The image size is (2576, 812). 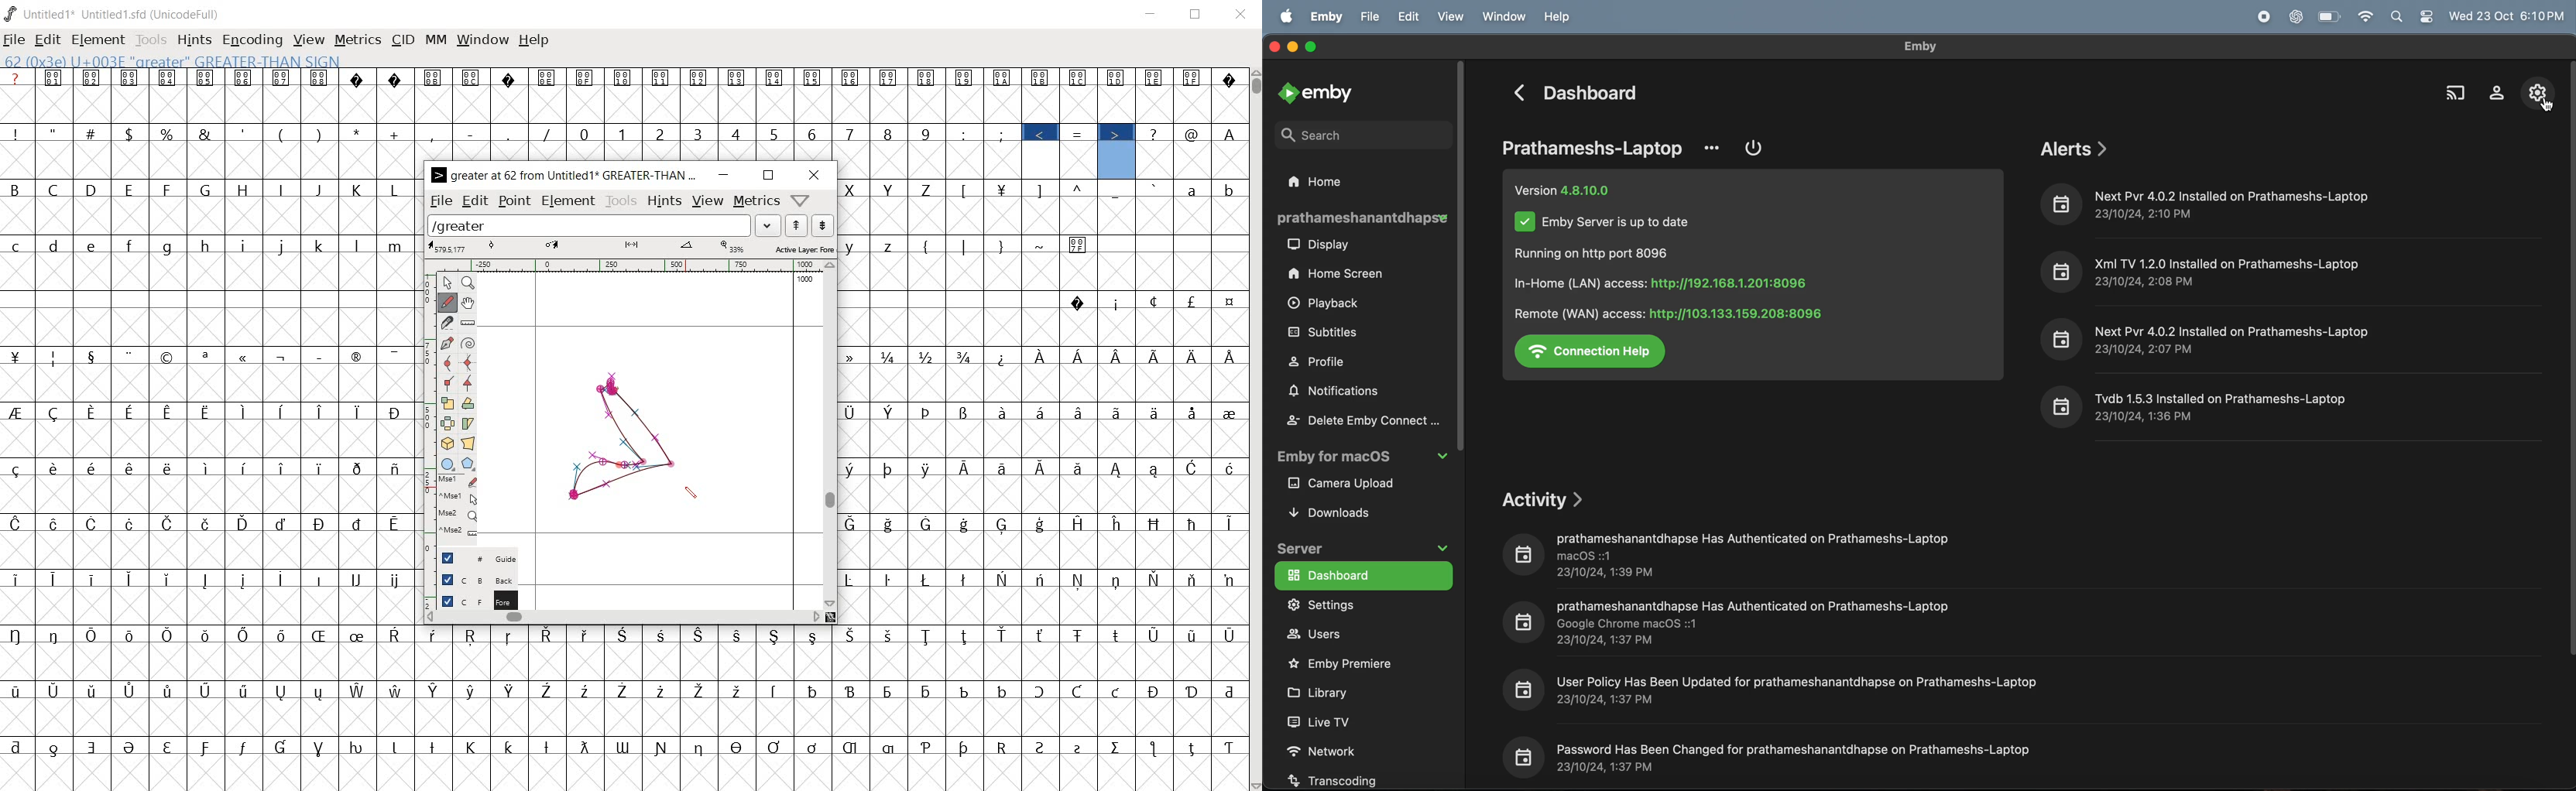 What do you see at coordinates (815, 175) in the screenshot?
I see `close` at bounding box center [815, 175].